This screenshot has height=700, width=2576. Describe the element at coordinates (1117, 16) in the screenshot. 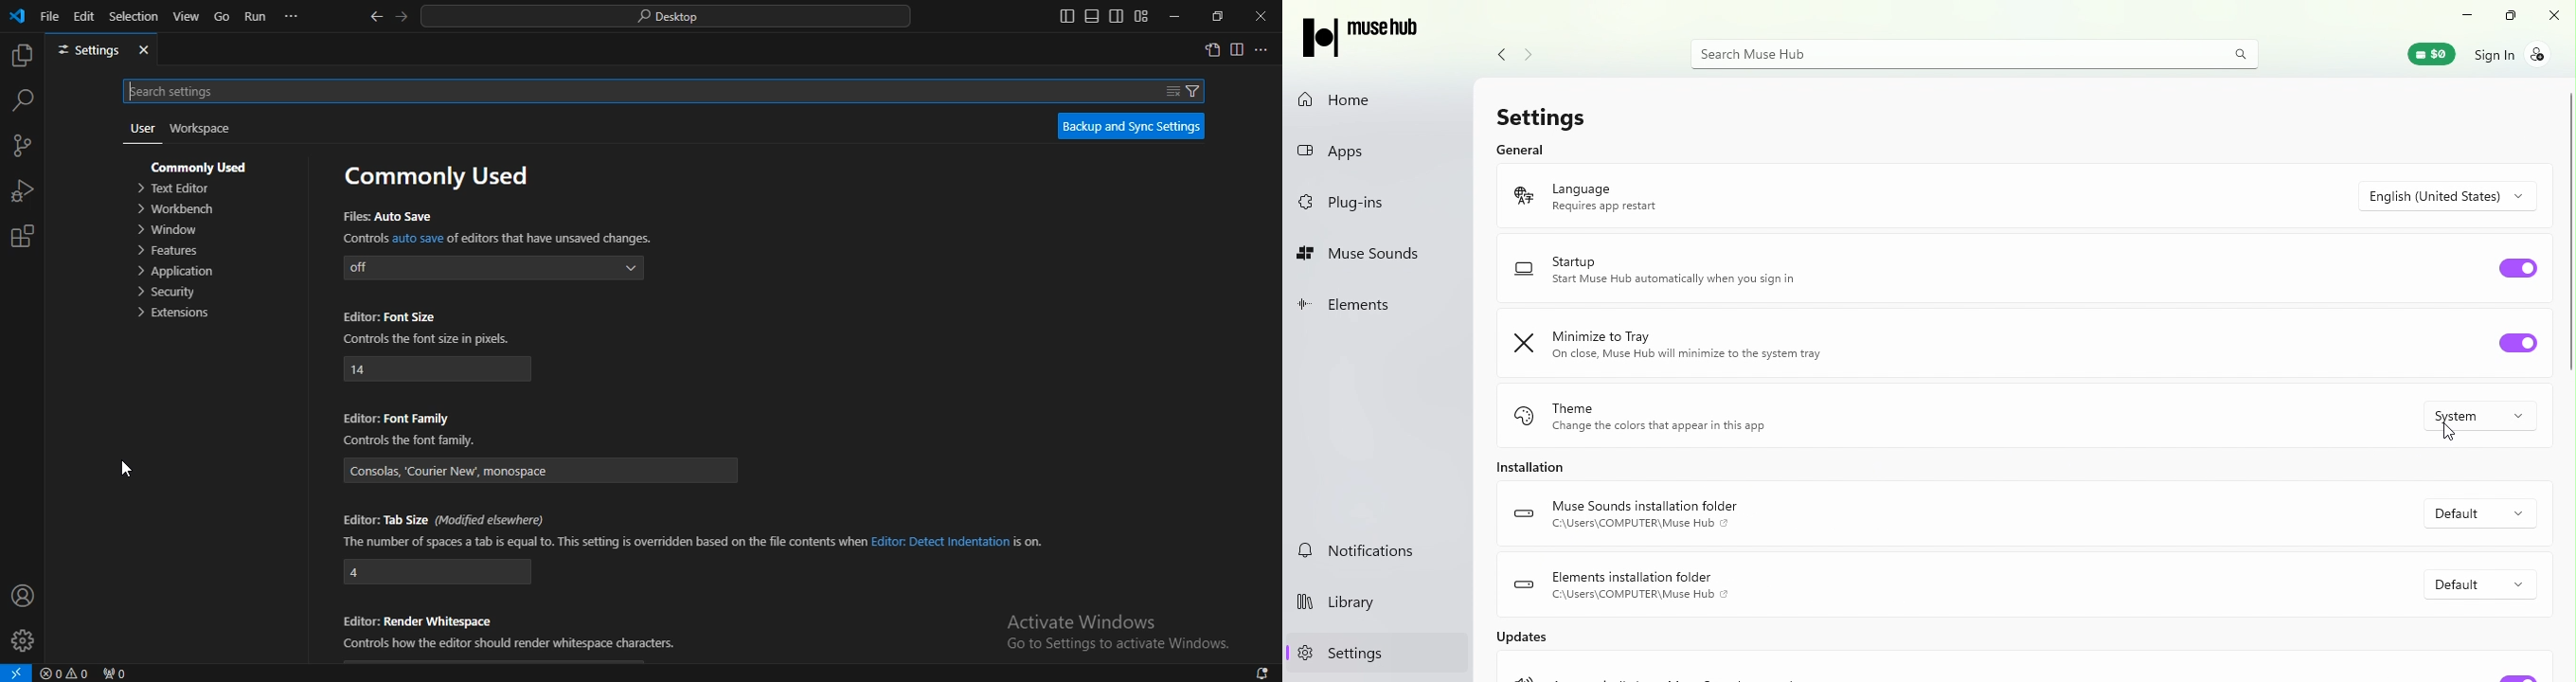

I see `toggle secondary side bar` at that location.